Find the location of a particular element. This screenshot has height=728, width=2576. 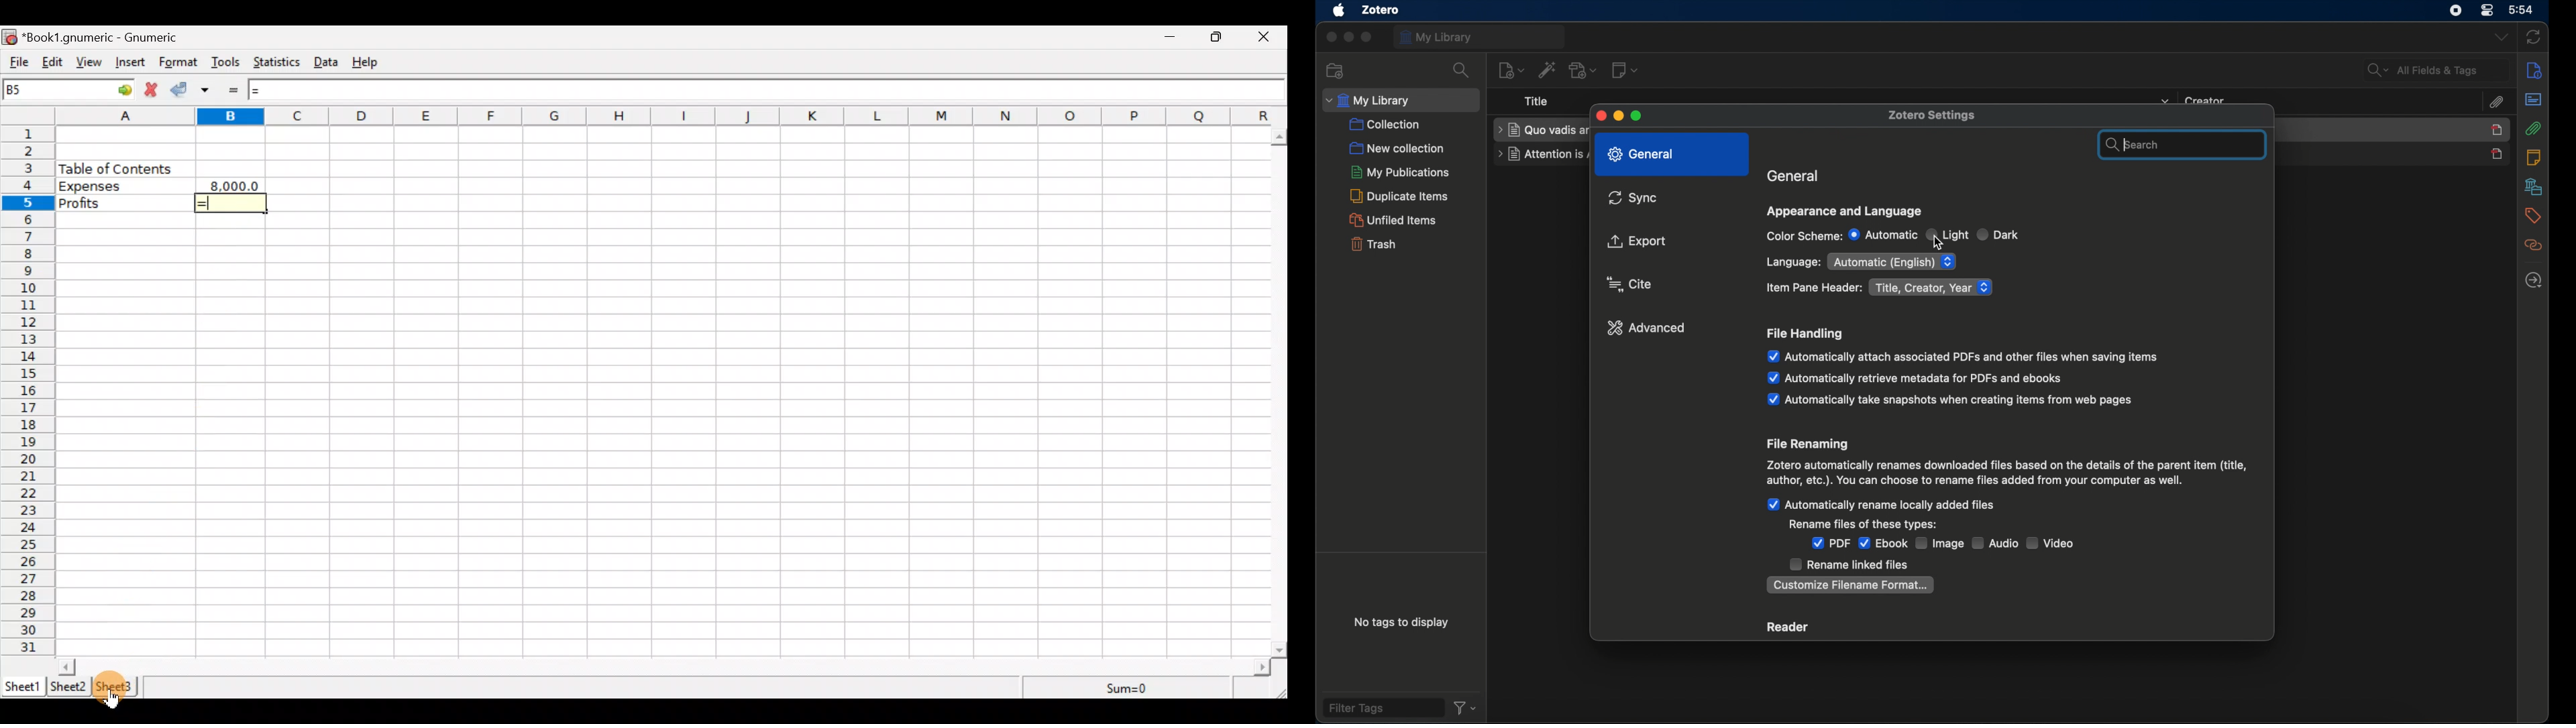

new collection is located at coordinates (1334, 71).